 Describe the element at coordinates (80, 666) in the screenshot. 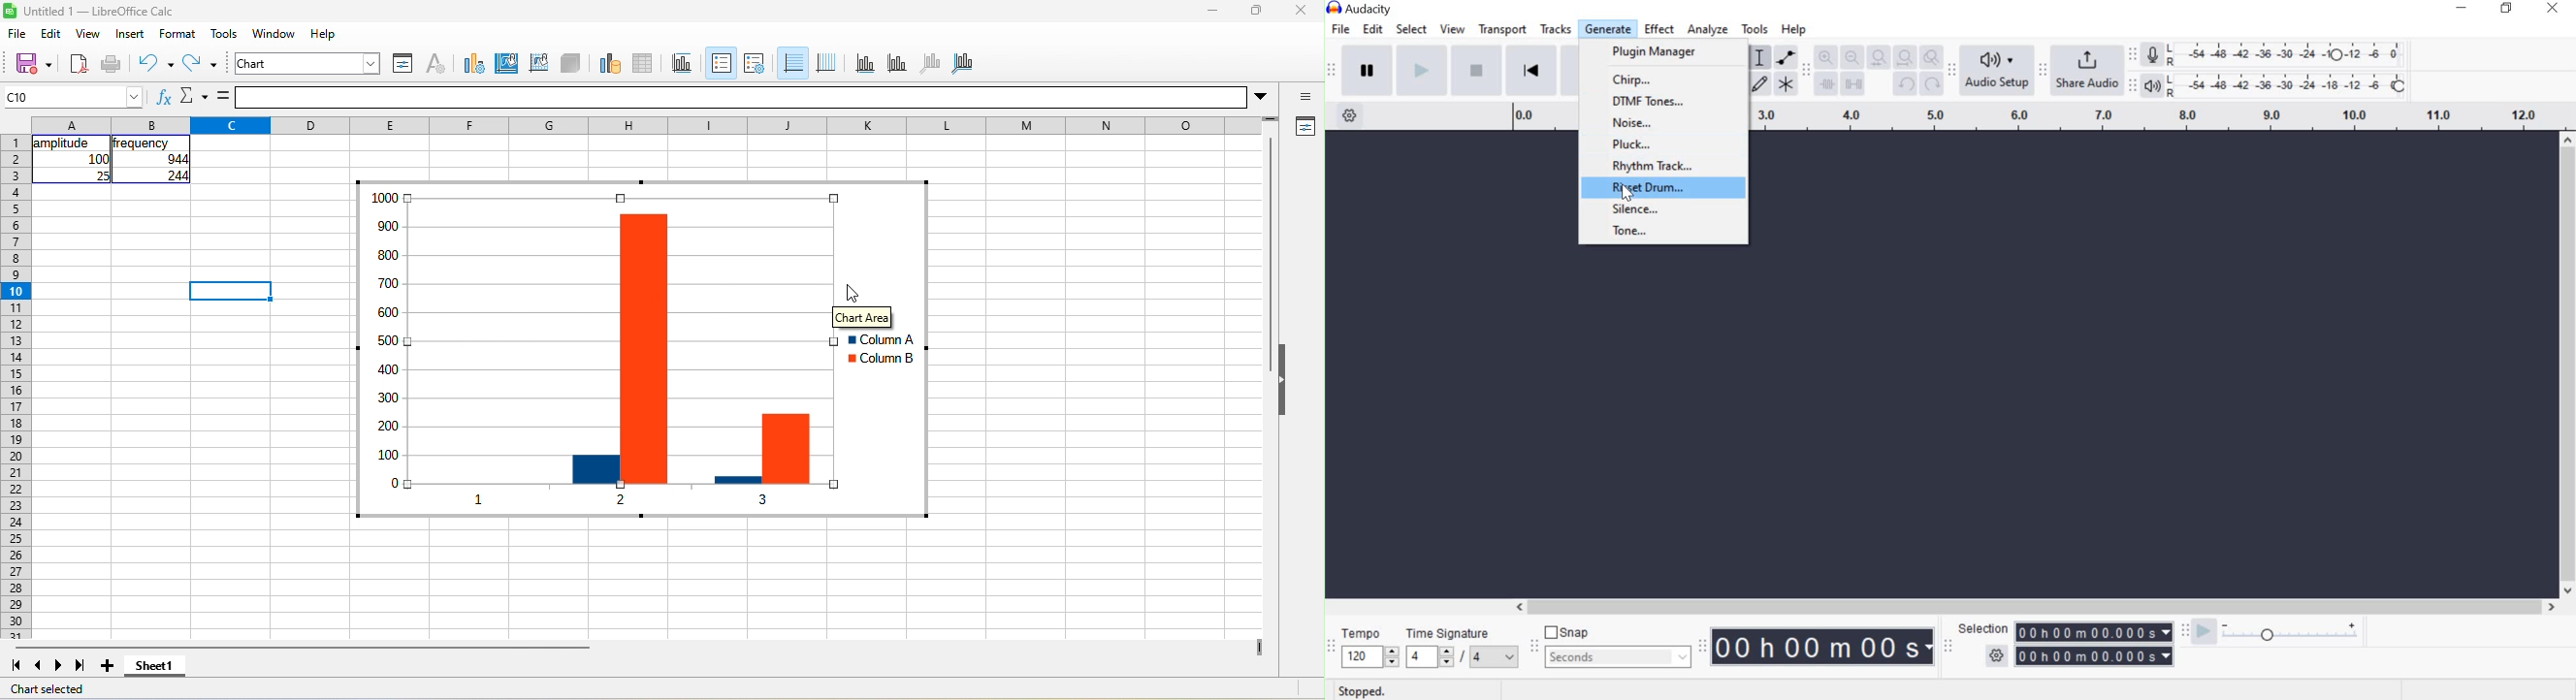

I see `last sheet` at that location.